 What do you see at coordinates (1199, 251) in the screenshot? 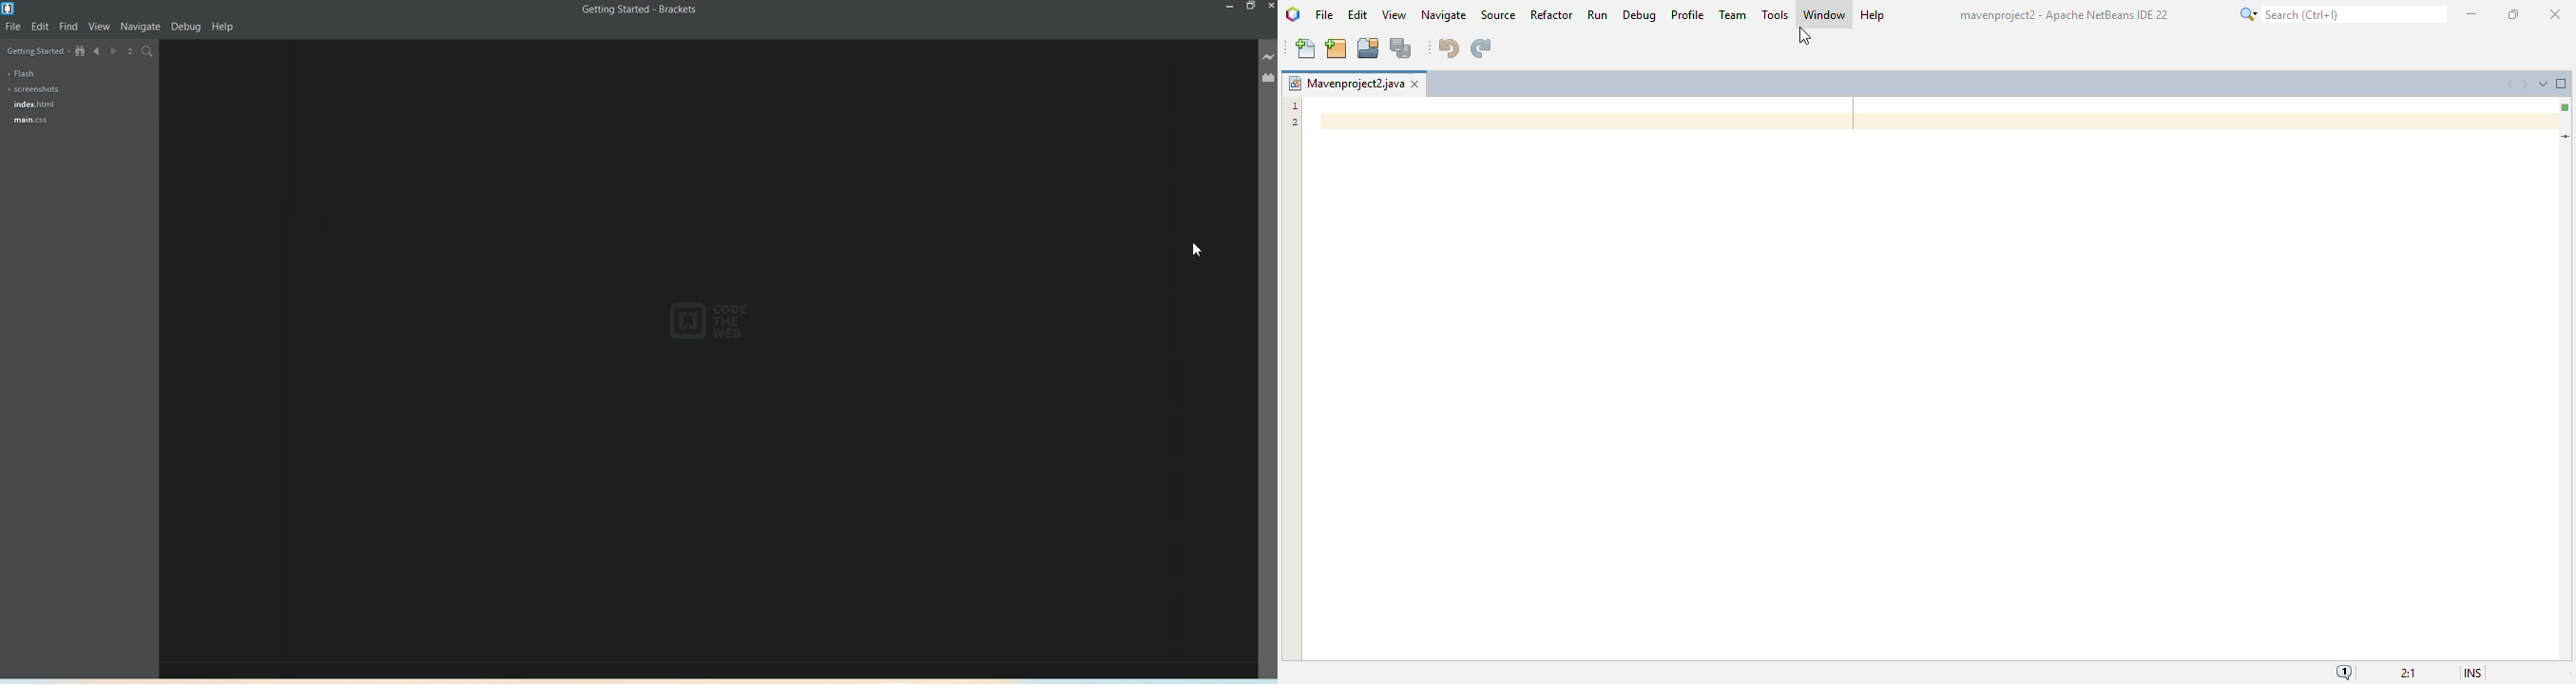
I see `Cursor` at bounding box center [1199, 251].